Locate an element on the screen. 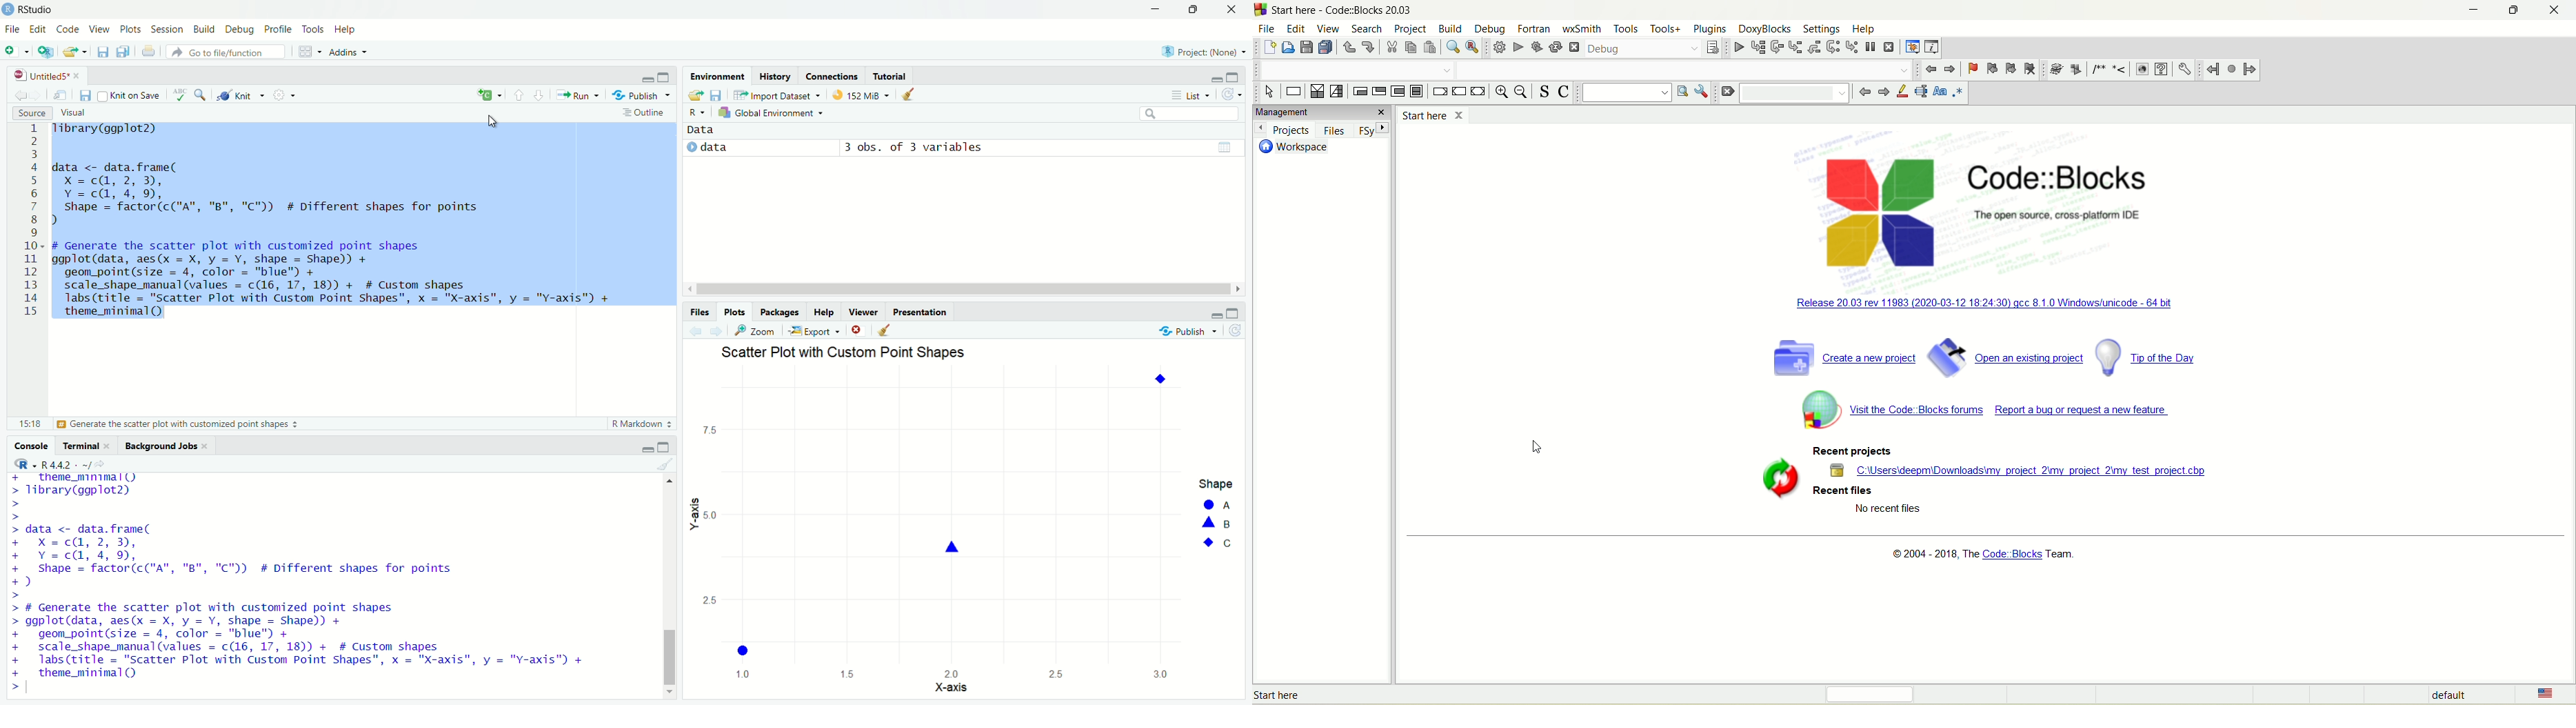 The height and width of the screenshot is (728, 2576). regex is located at coordinates (1958, 92).